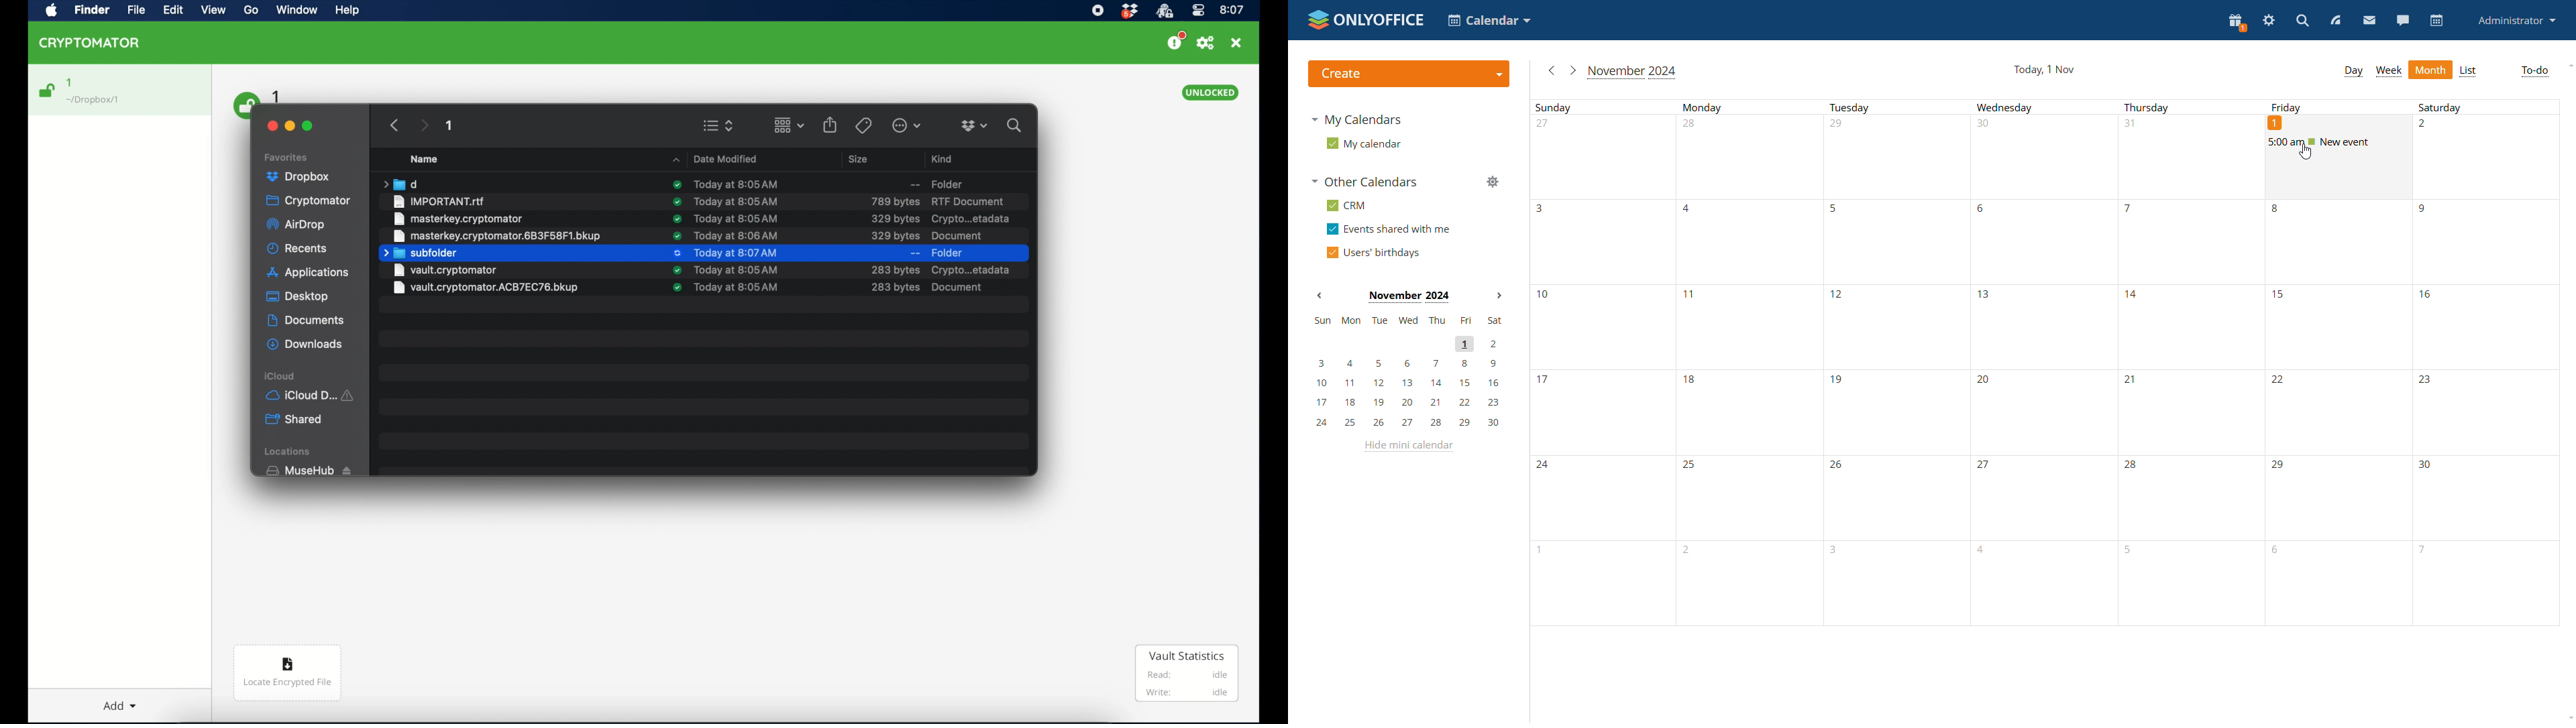 The width and height of the screenshot is (2576, 728). I want to click on minimize, so click(291, 125).